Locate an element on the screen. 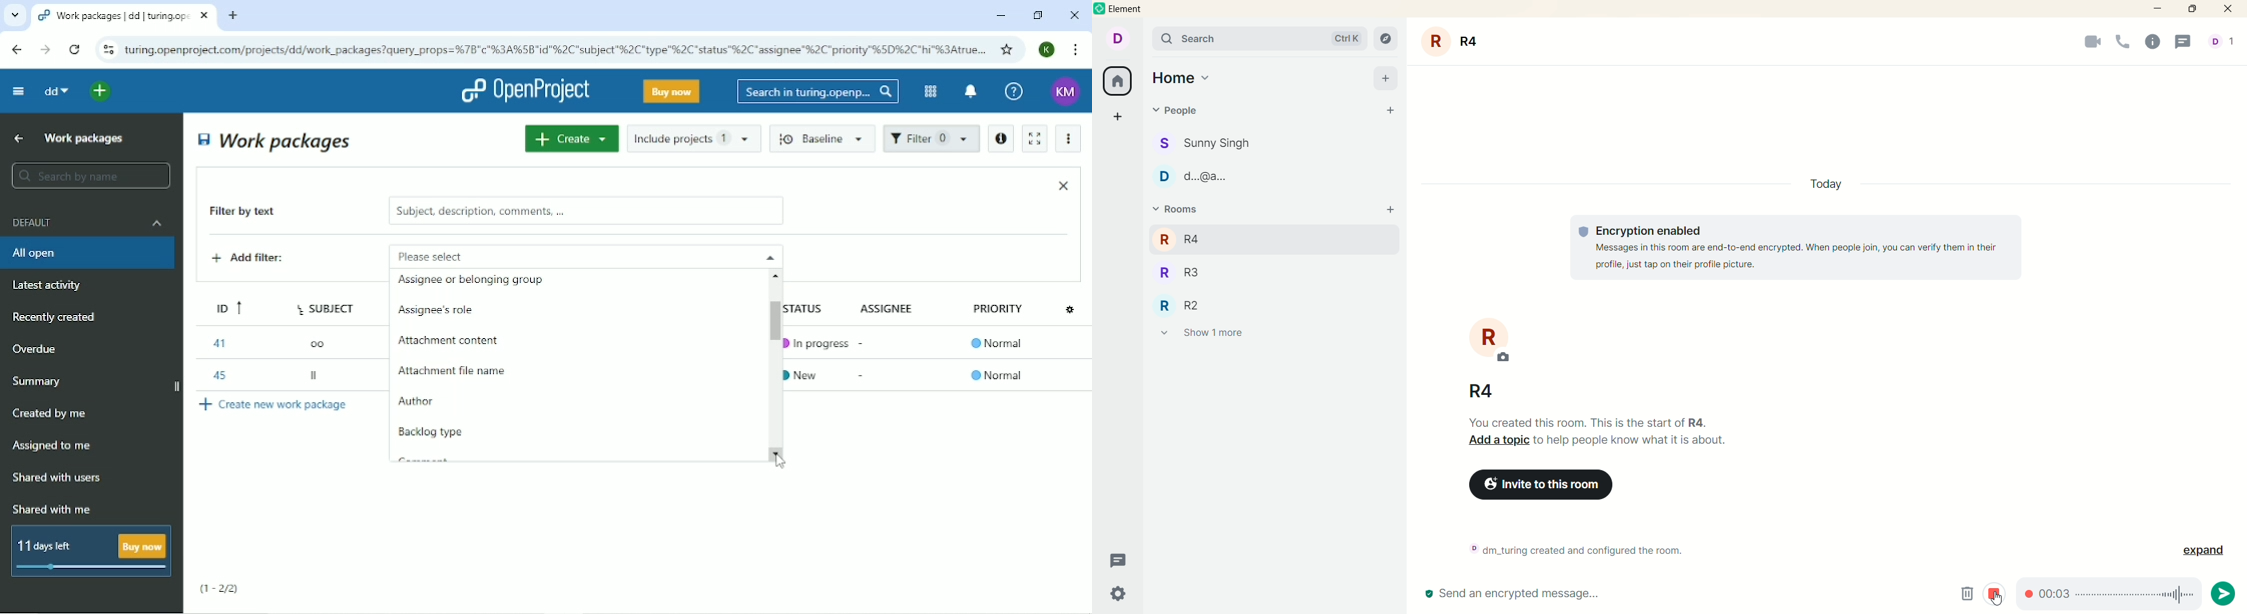 The image size is (2268, 616). search is located at coordinates (1259, 39).